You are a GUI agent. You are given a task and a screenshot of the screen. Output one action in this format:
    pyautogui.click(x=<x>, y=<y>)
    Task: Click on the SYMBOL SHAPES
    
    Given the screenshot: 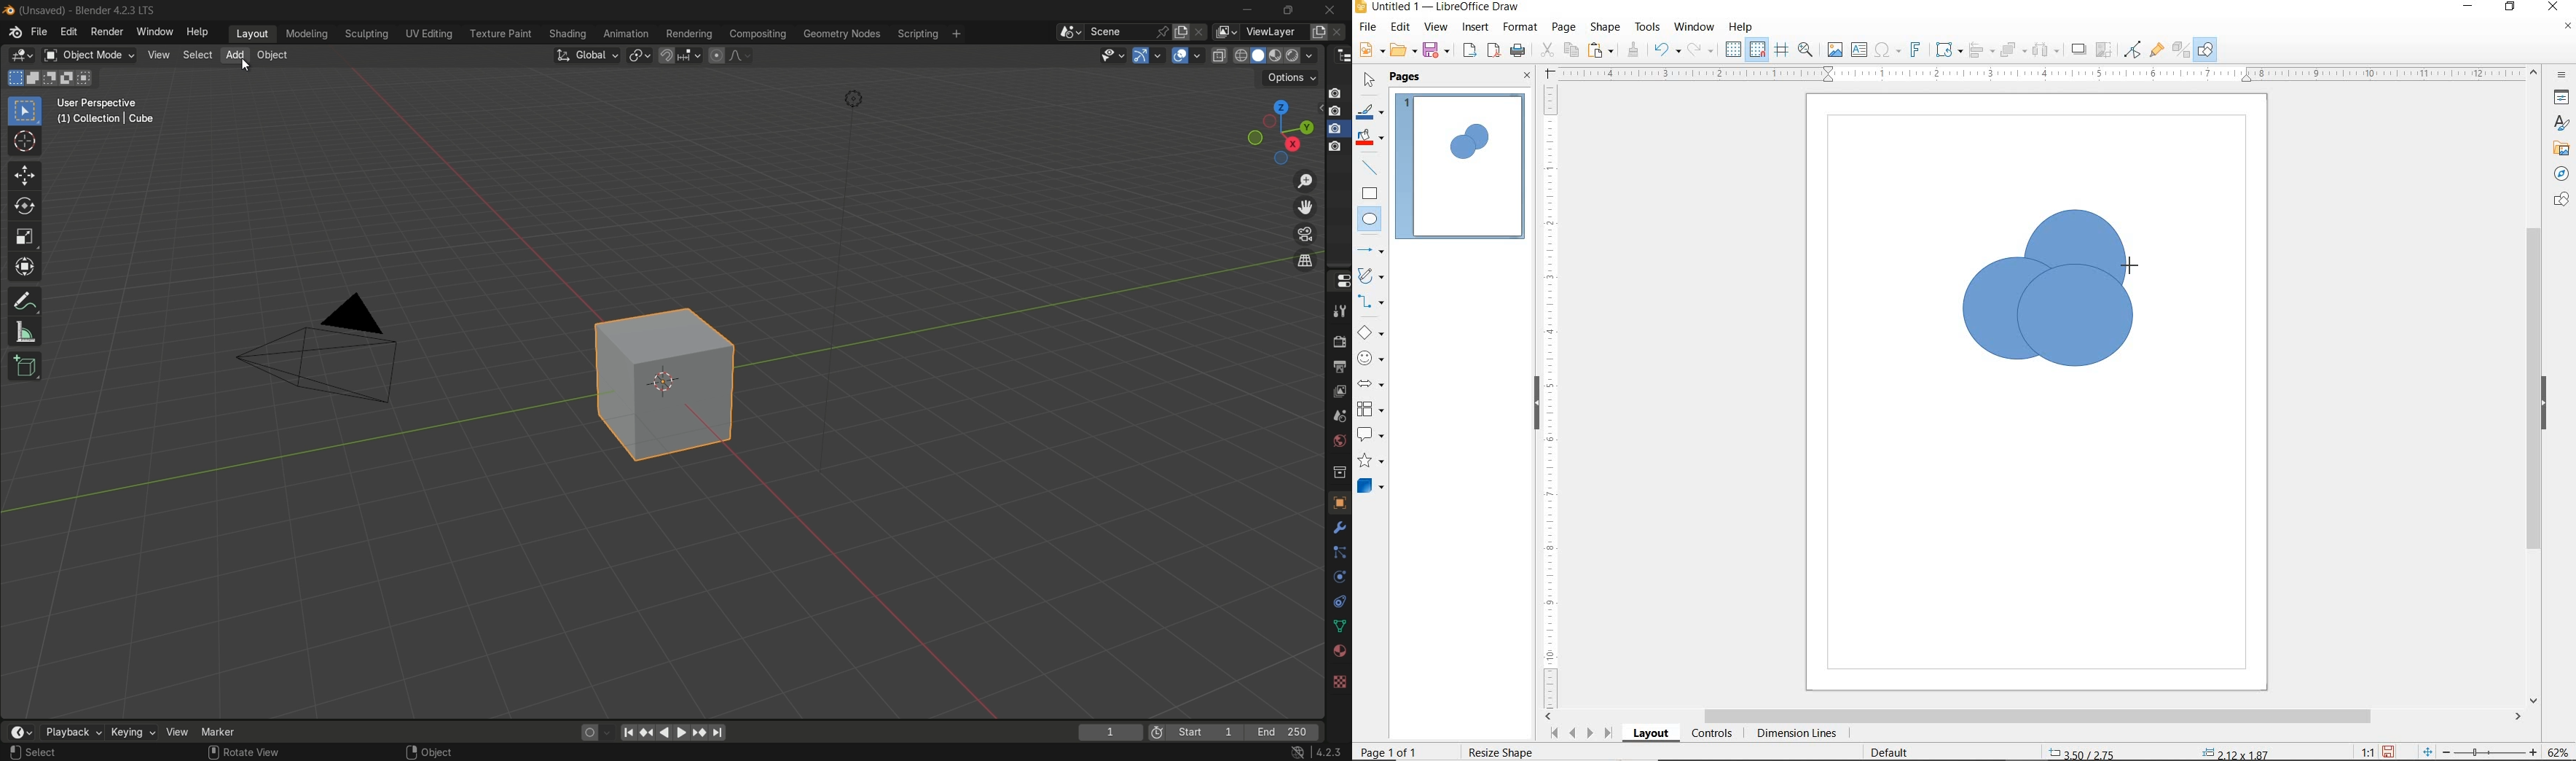 What is the action you would take?
    pyautogui.click(x=1371, y=358)
    